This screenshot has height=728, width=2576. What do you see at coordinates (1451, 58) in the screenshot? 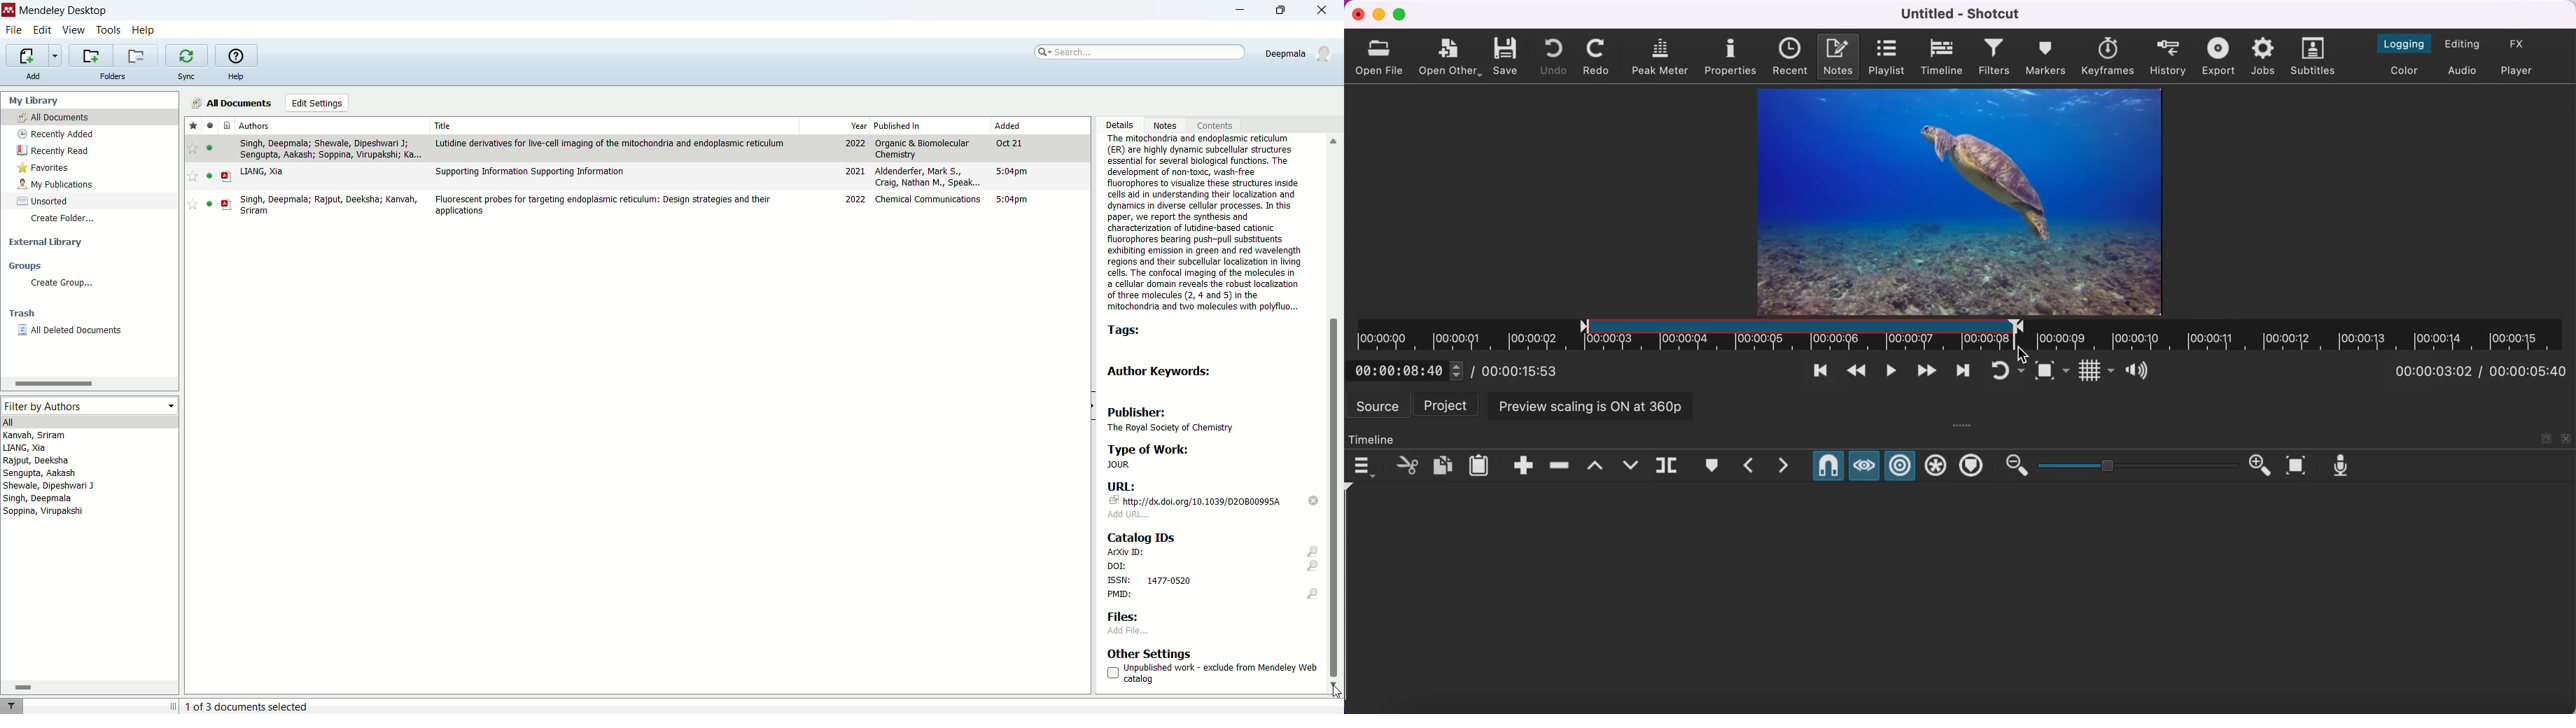
I see `open other` at bounding box center [1451, 58].